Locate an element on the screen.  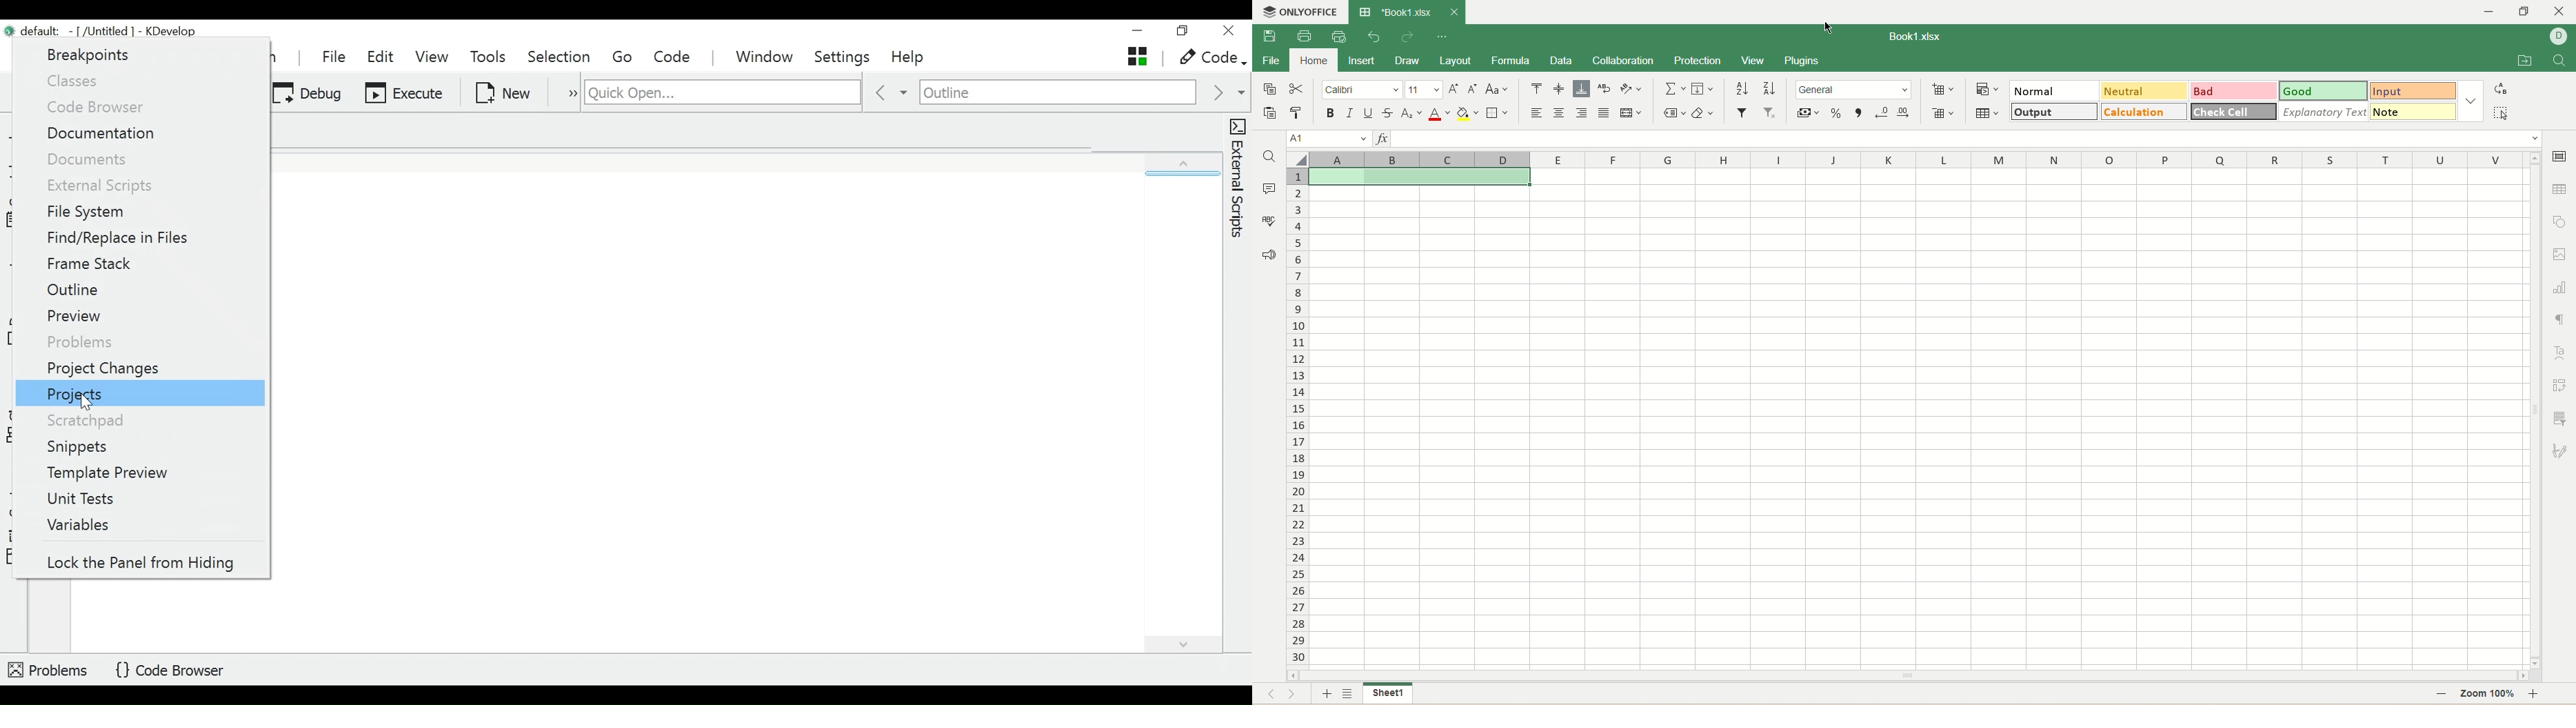
bold is located at coordinates (1331, 112).